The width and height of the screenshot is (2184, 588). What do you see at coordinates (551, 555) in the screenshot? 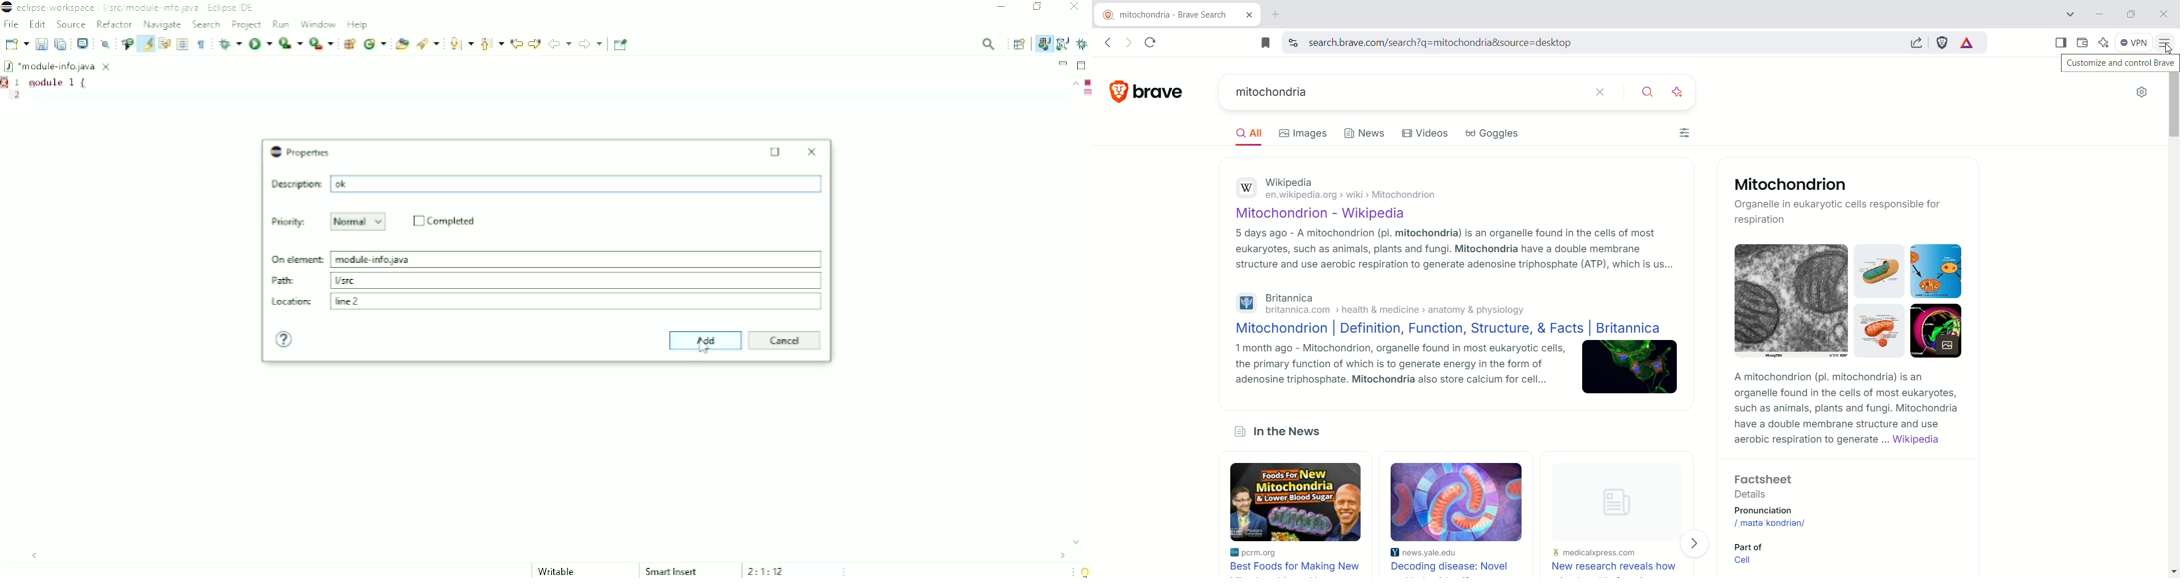
I see `Horizontal scrollbar` at bounding box center [551, 555].